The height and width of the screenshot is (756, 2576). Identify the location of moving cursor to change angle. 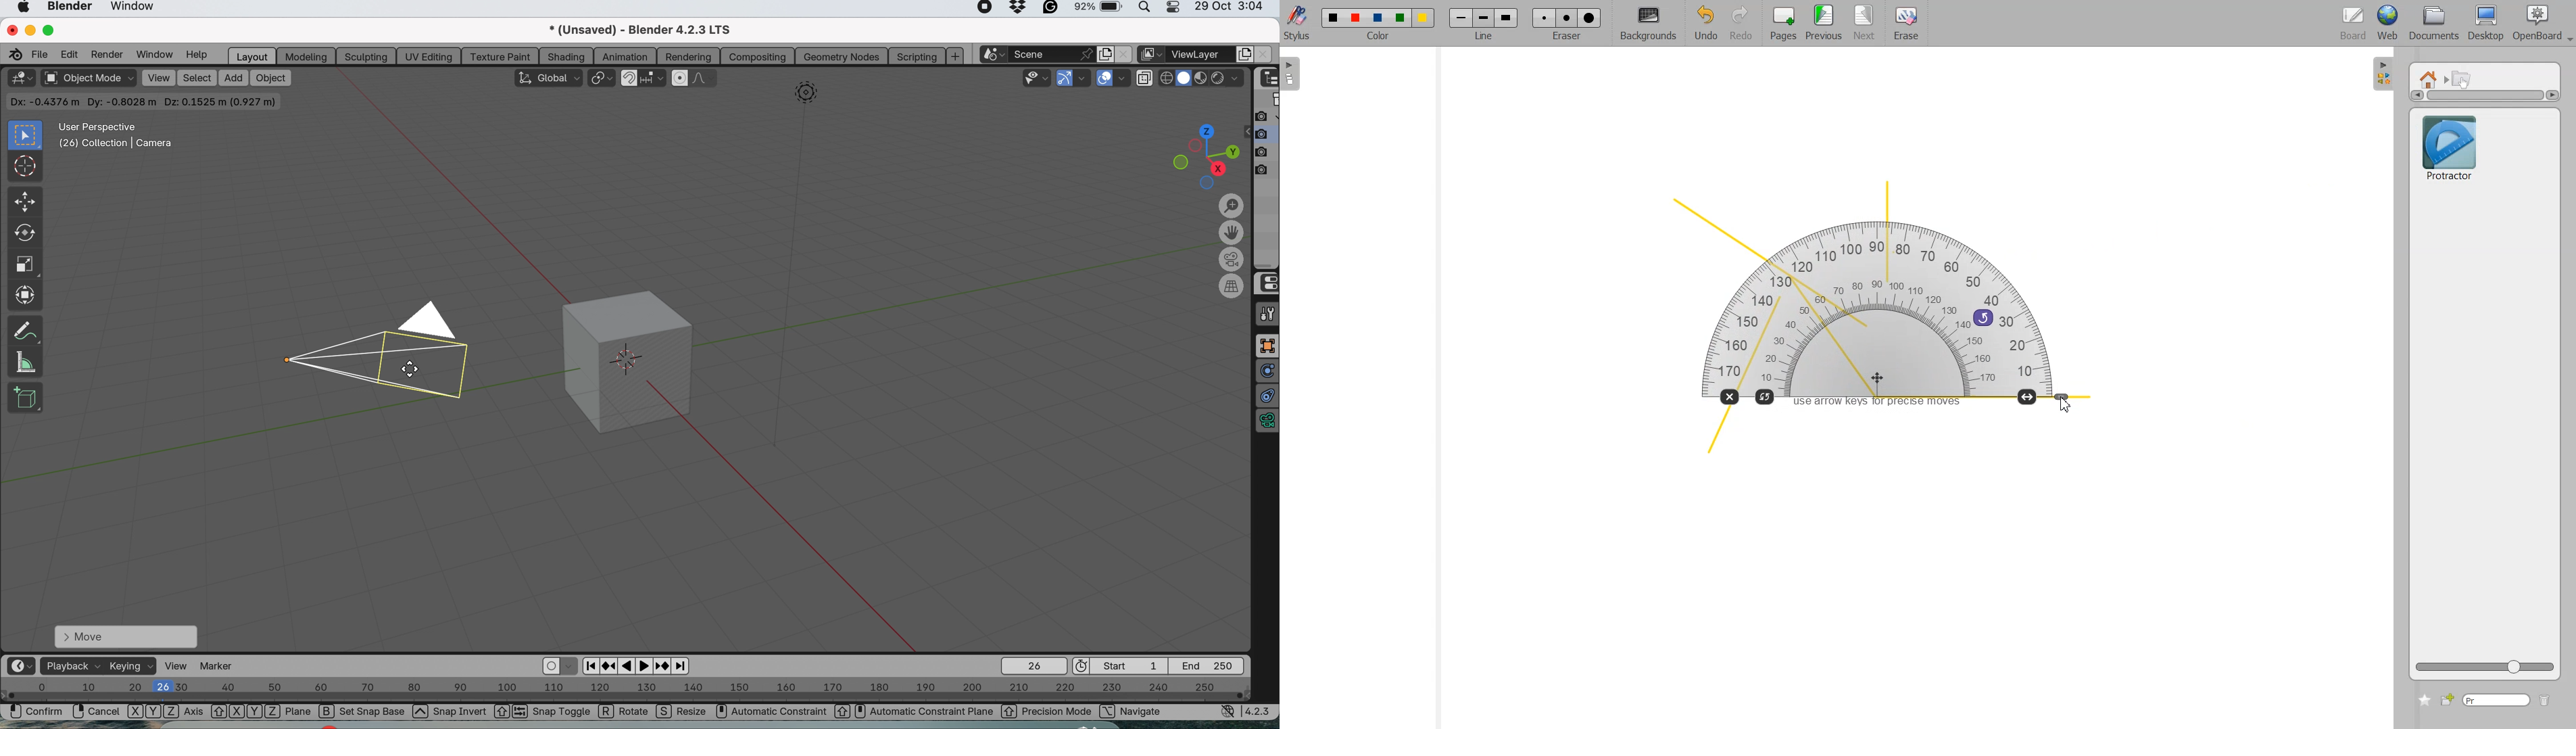
(411, 370).